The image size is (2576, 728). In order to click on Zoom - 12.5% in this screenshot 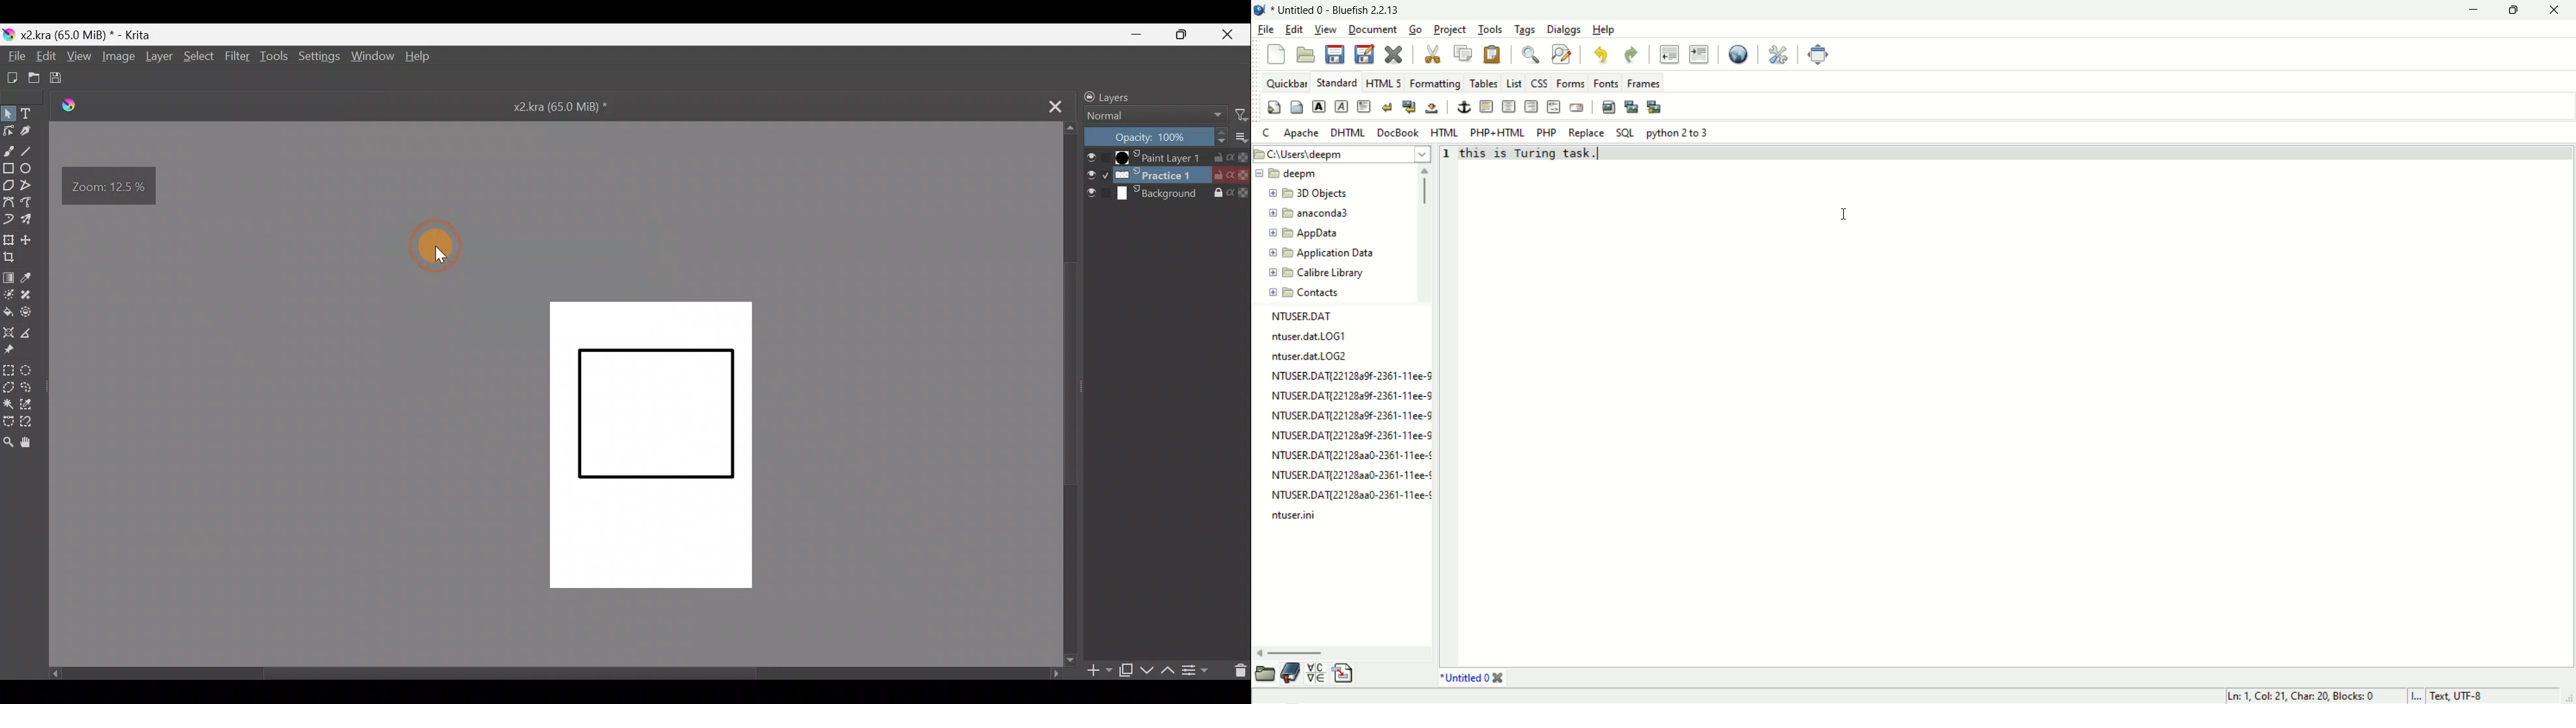, I will do `click(112, 185)`.